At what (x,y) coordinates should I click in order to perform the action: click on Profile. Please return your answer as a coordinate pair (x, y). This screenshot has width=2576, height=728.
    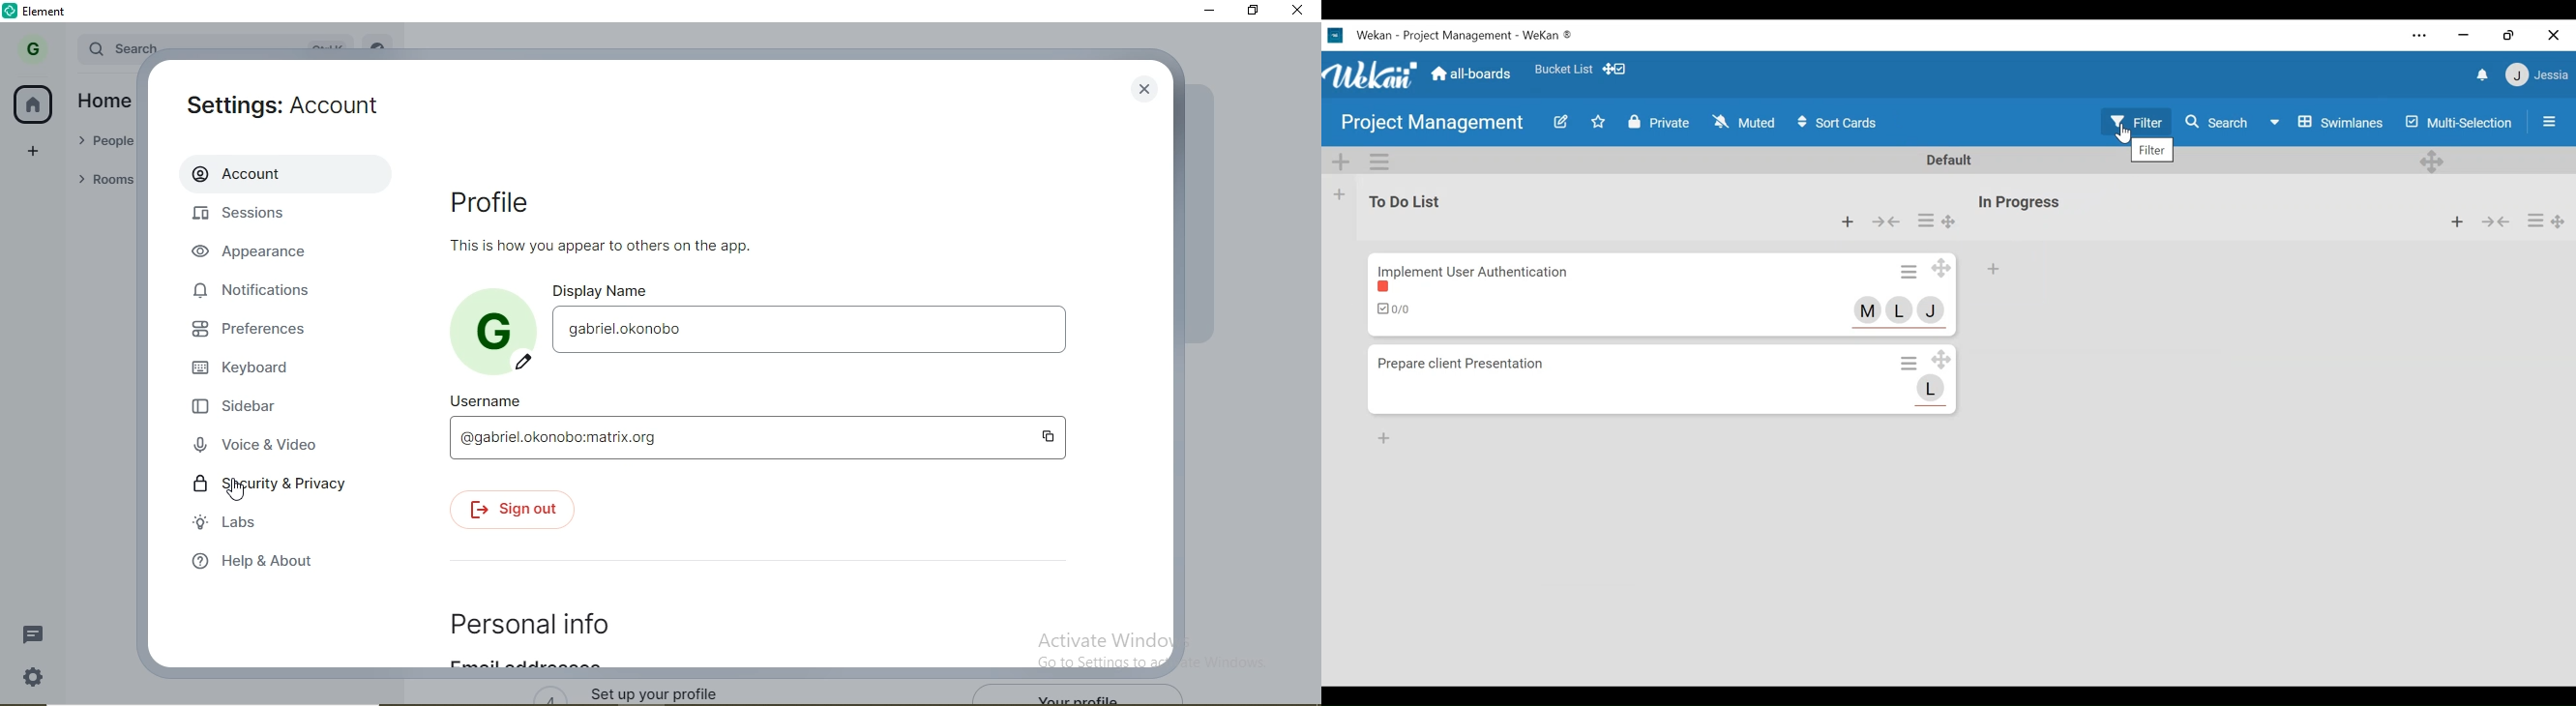
    Looking at the image, I should click on (493, 202).